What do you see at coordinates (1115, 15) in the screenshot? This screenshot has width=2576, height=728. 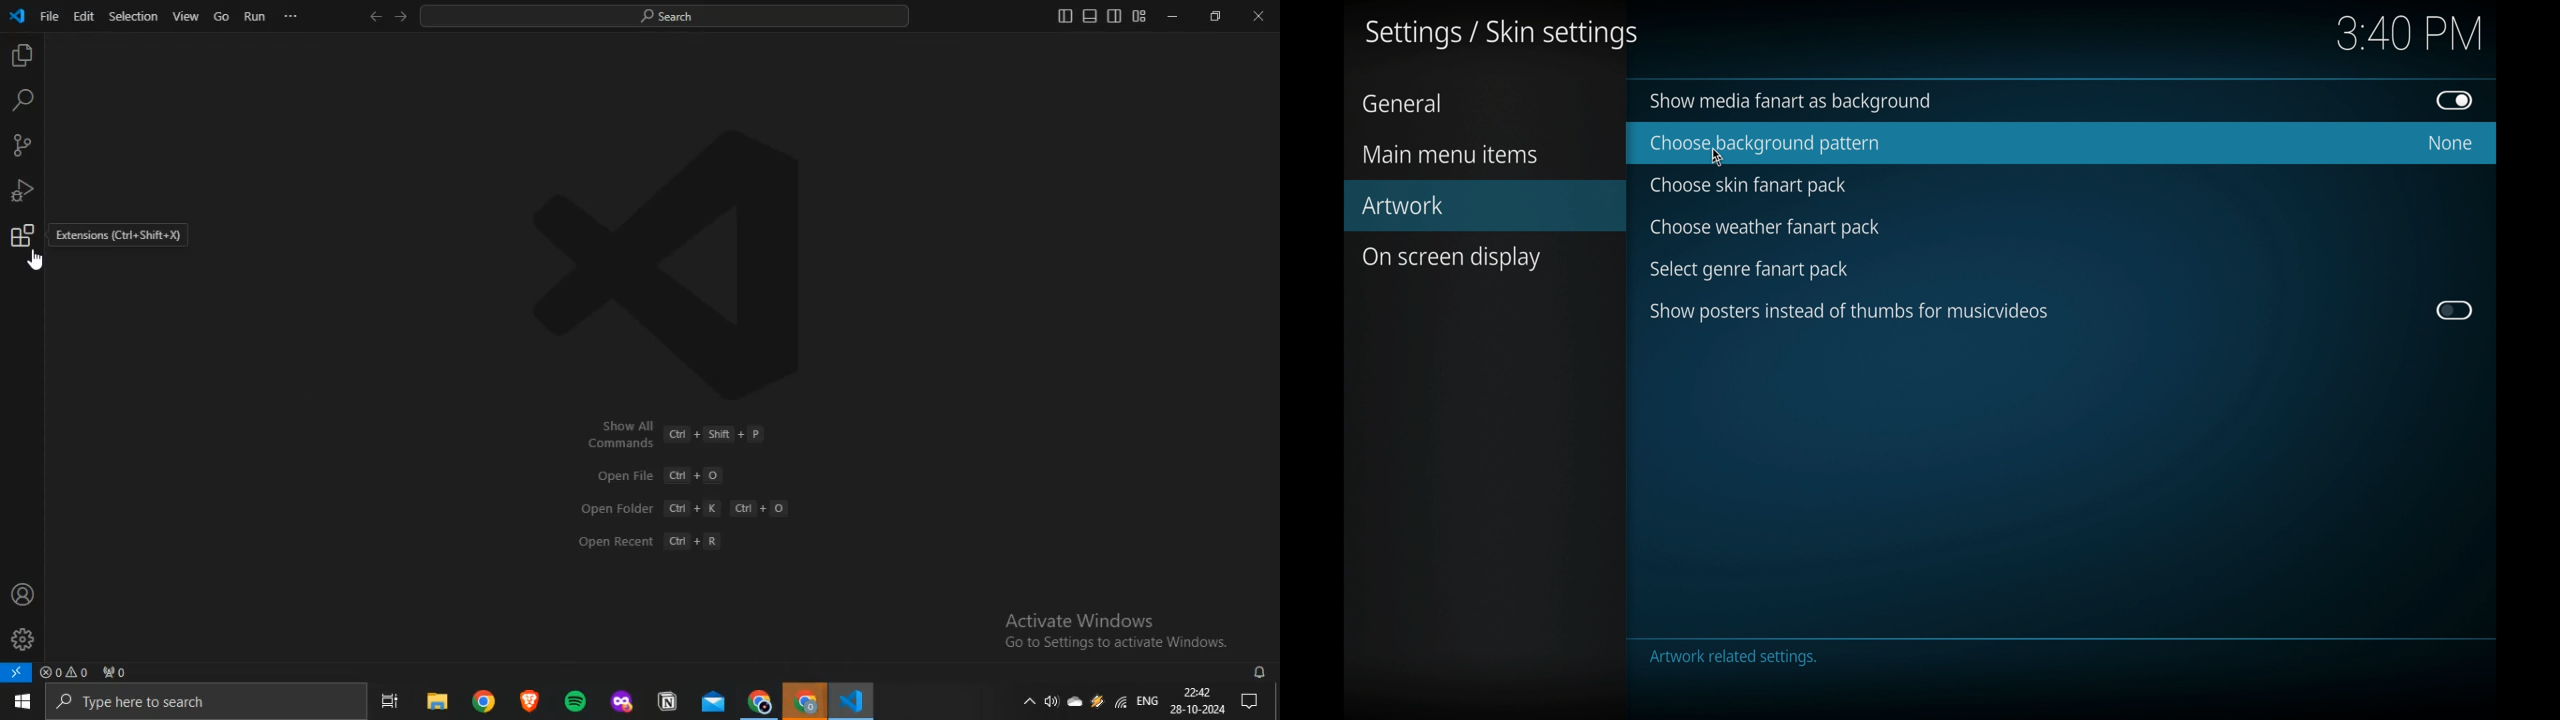 I see `toggle secondary sidebar` at bounding box center [1115, 15].